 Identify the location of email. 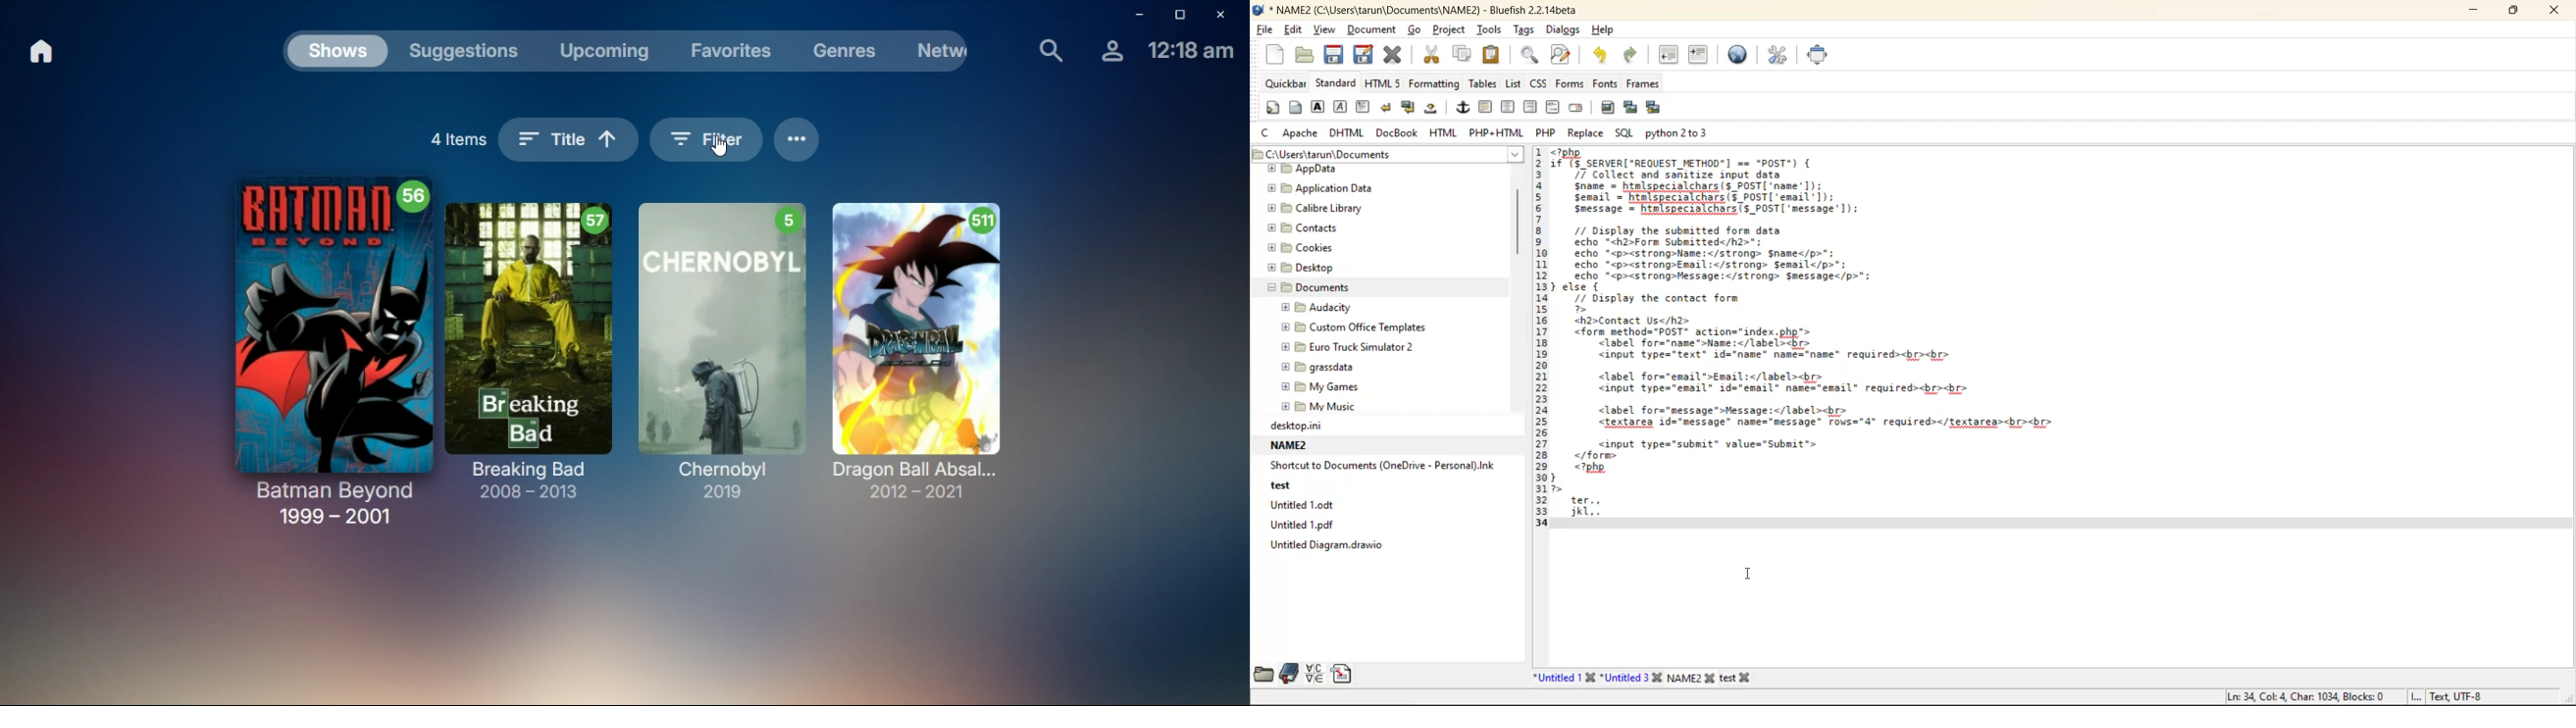
(1576, 107).